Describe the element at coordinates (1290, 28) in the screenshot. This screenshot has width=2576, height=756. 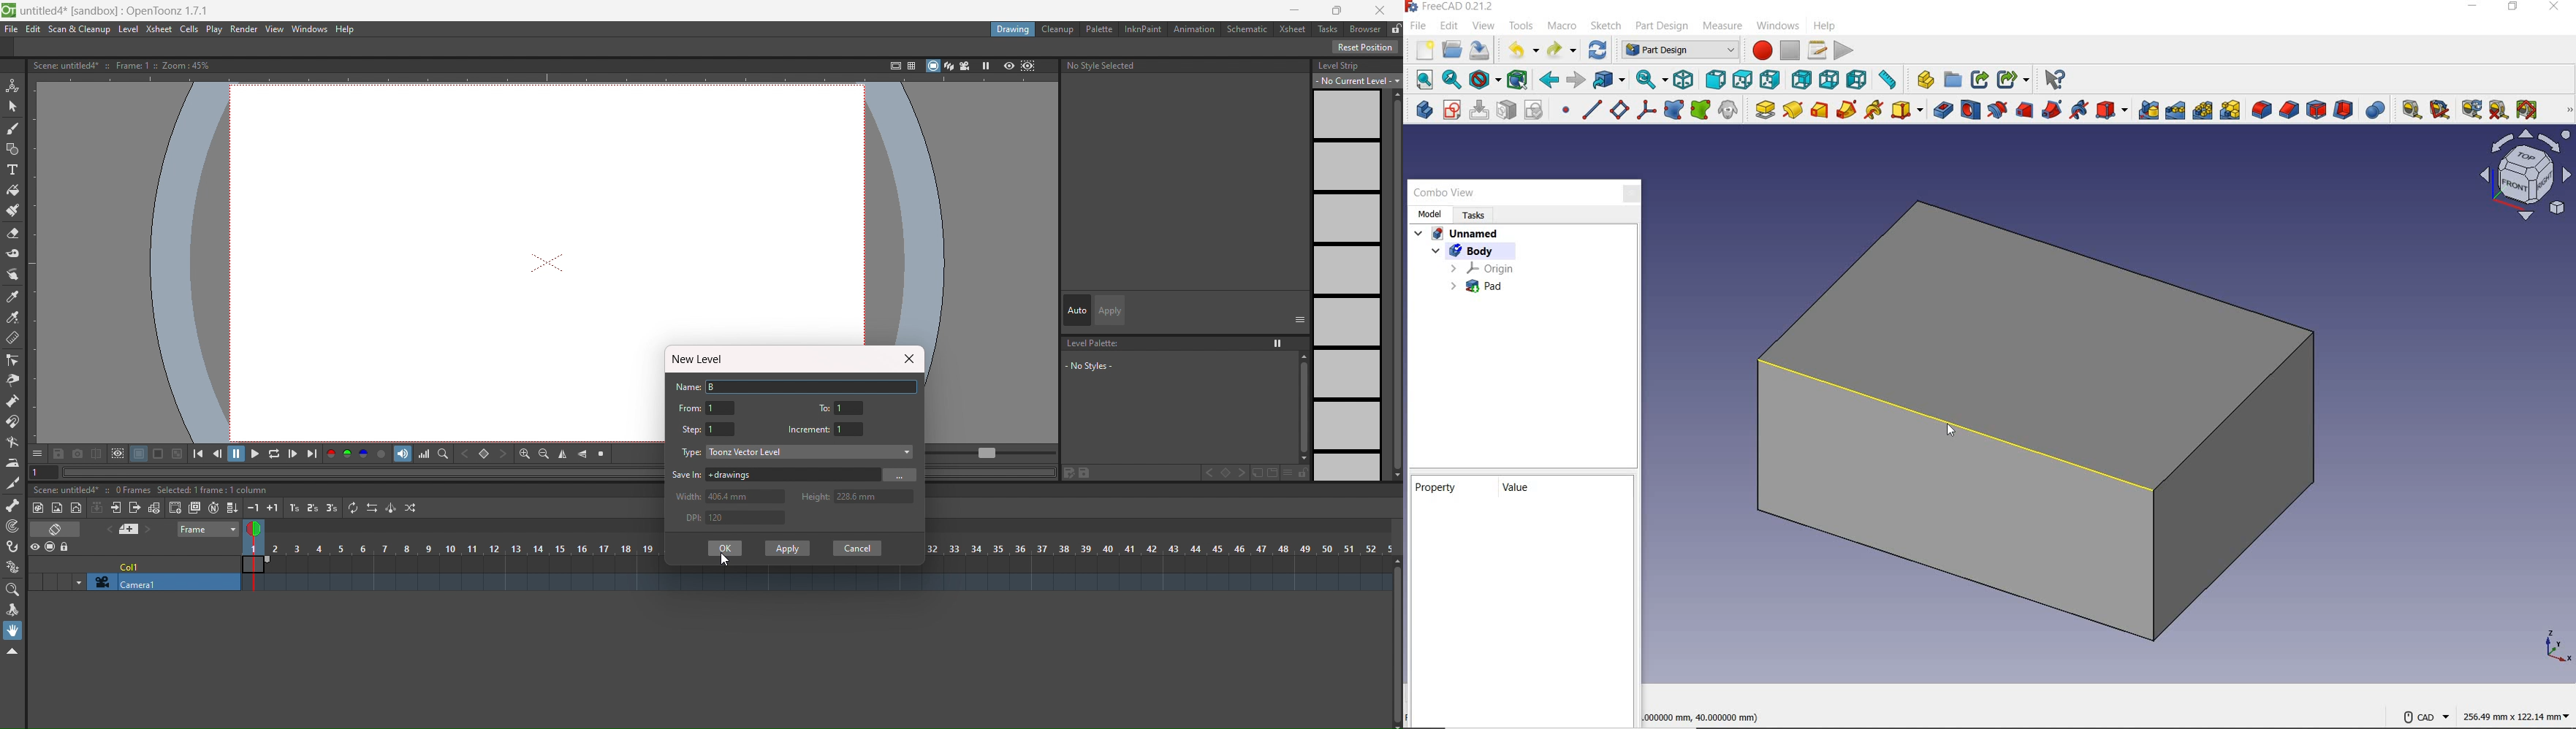
I see `xsheet` at that location.